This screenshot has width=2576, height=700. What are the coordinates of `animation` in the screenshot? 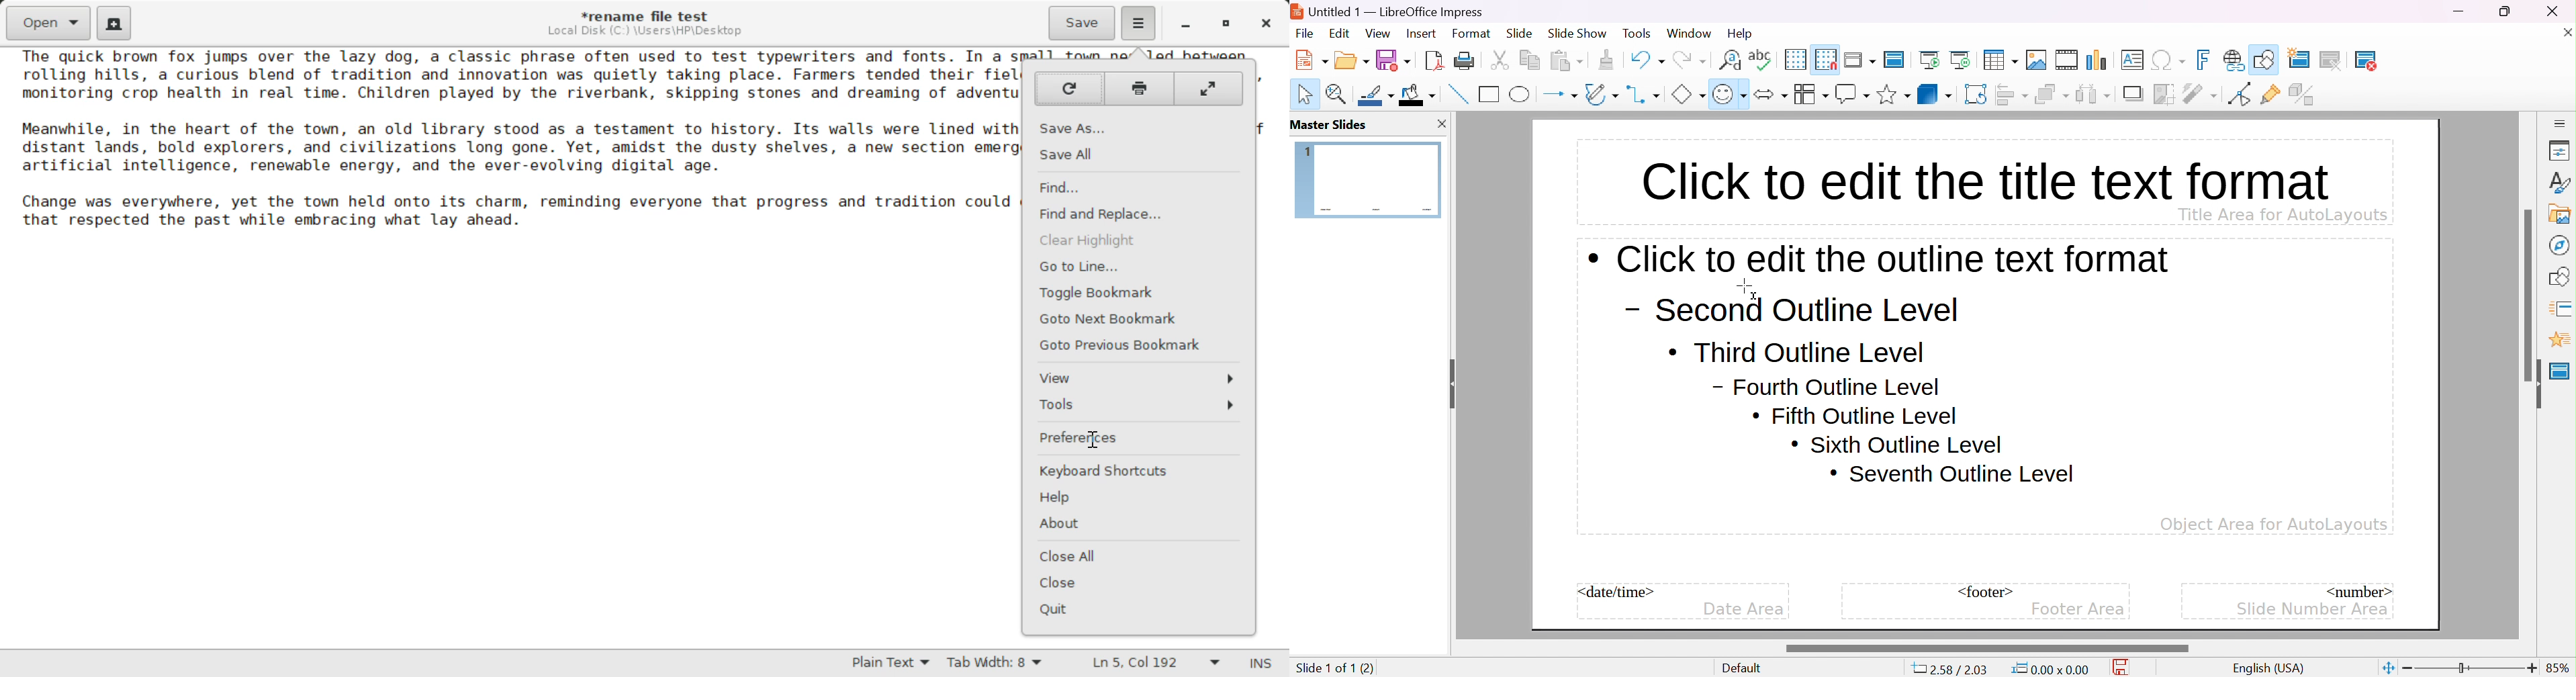 It's located at (2559, 340).